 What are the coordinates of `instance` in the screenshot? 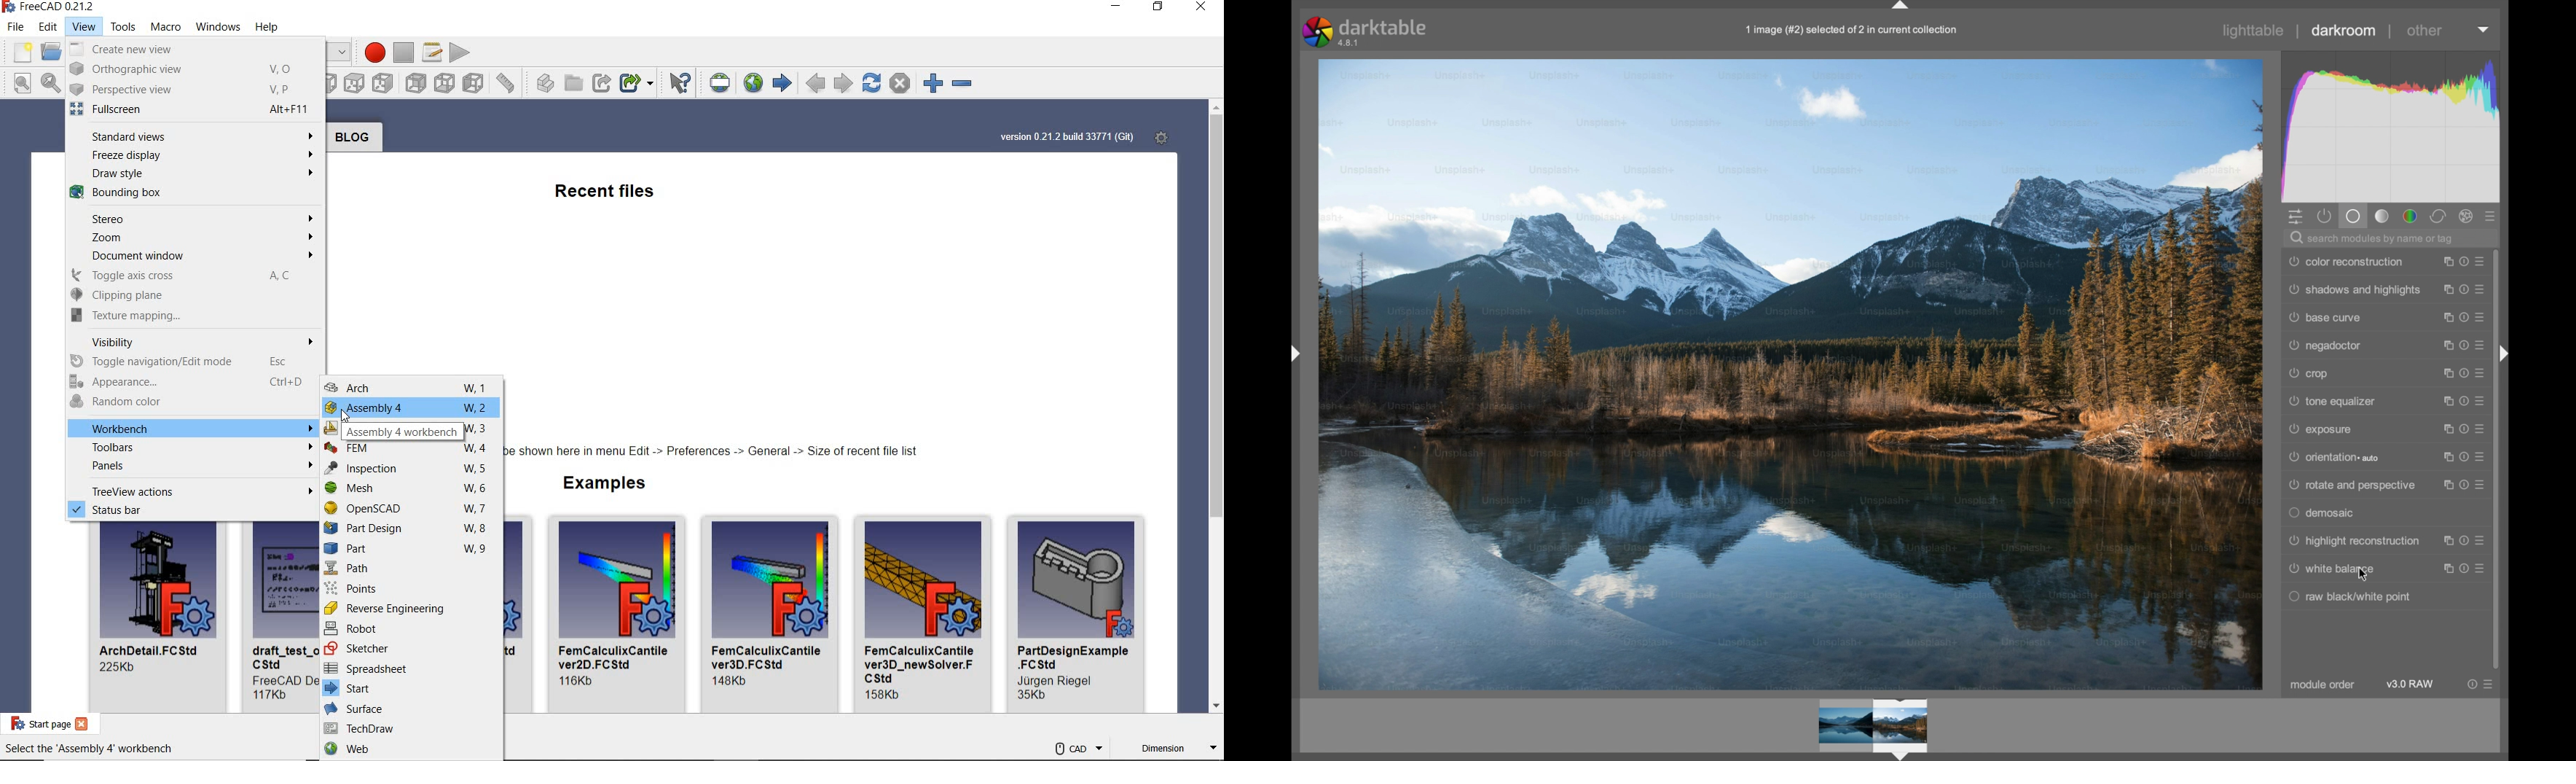 It's located at (2446, 262).